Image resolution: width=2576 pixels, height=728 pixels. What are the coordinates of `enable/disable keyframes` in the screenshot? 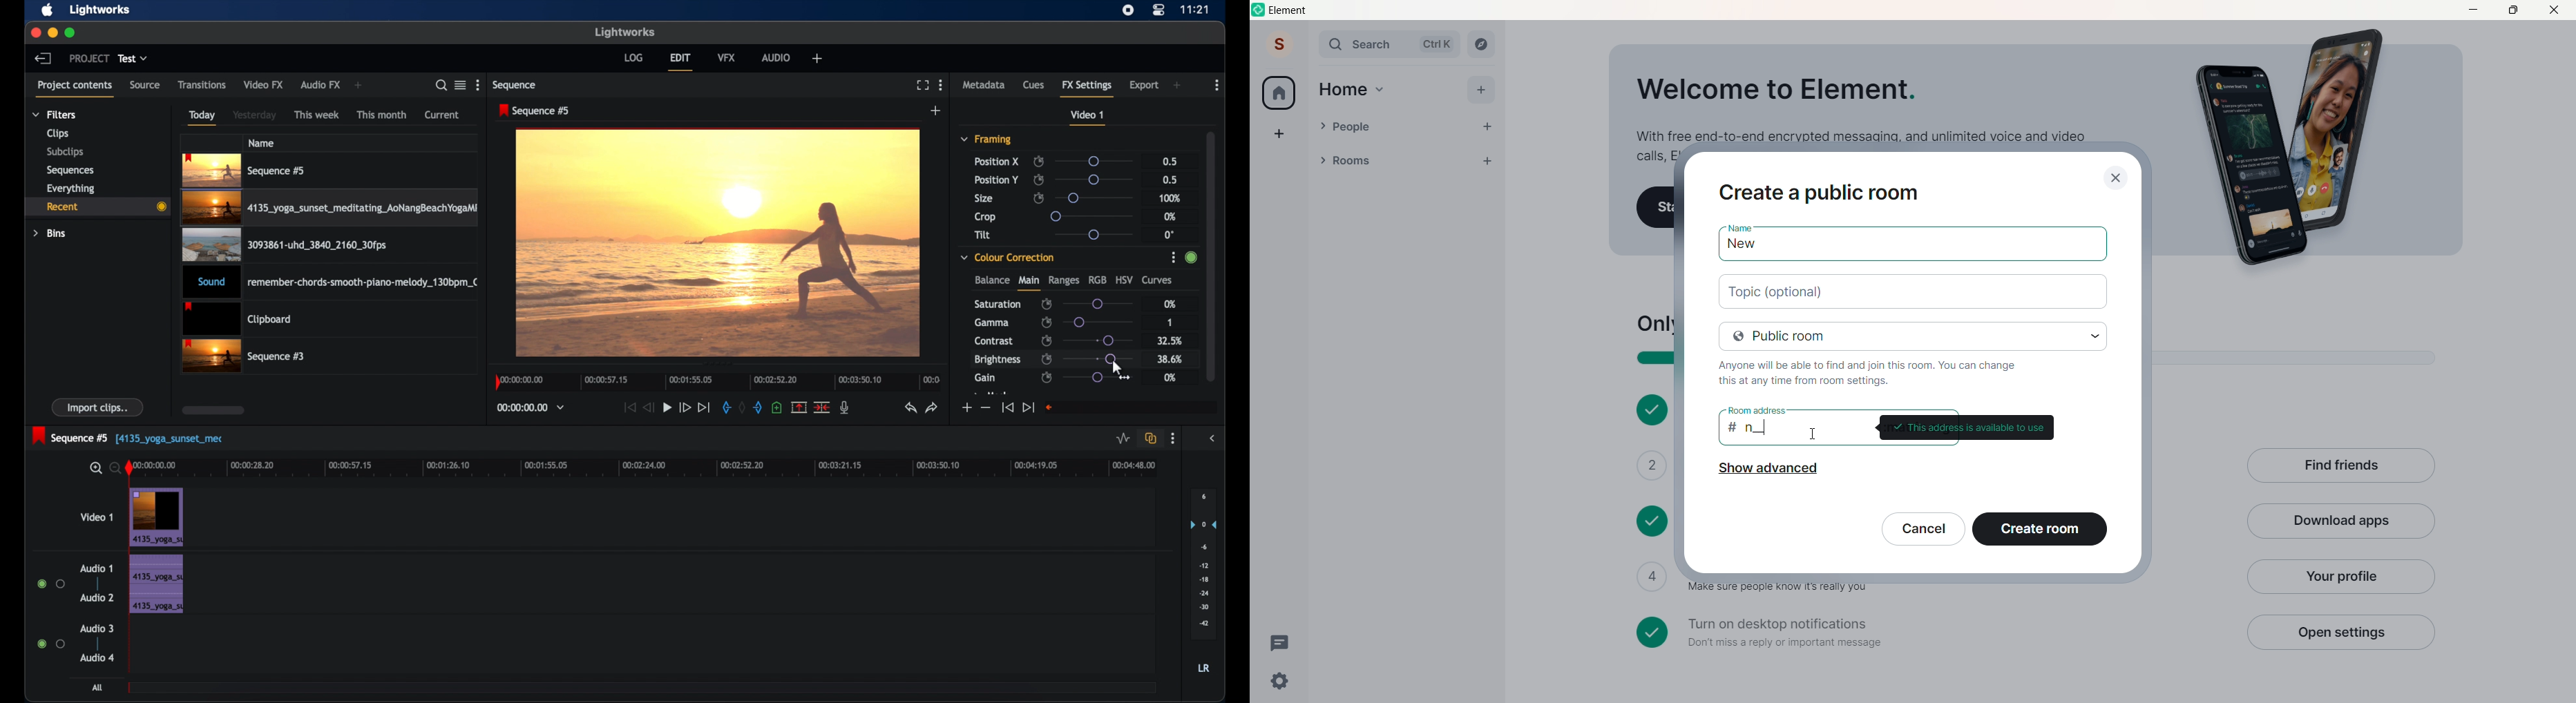 It's located at (1039, 180).